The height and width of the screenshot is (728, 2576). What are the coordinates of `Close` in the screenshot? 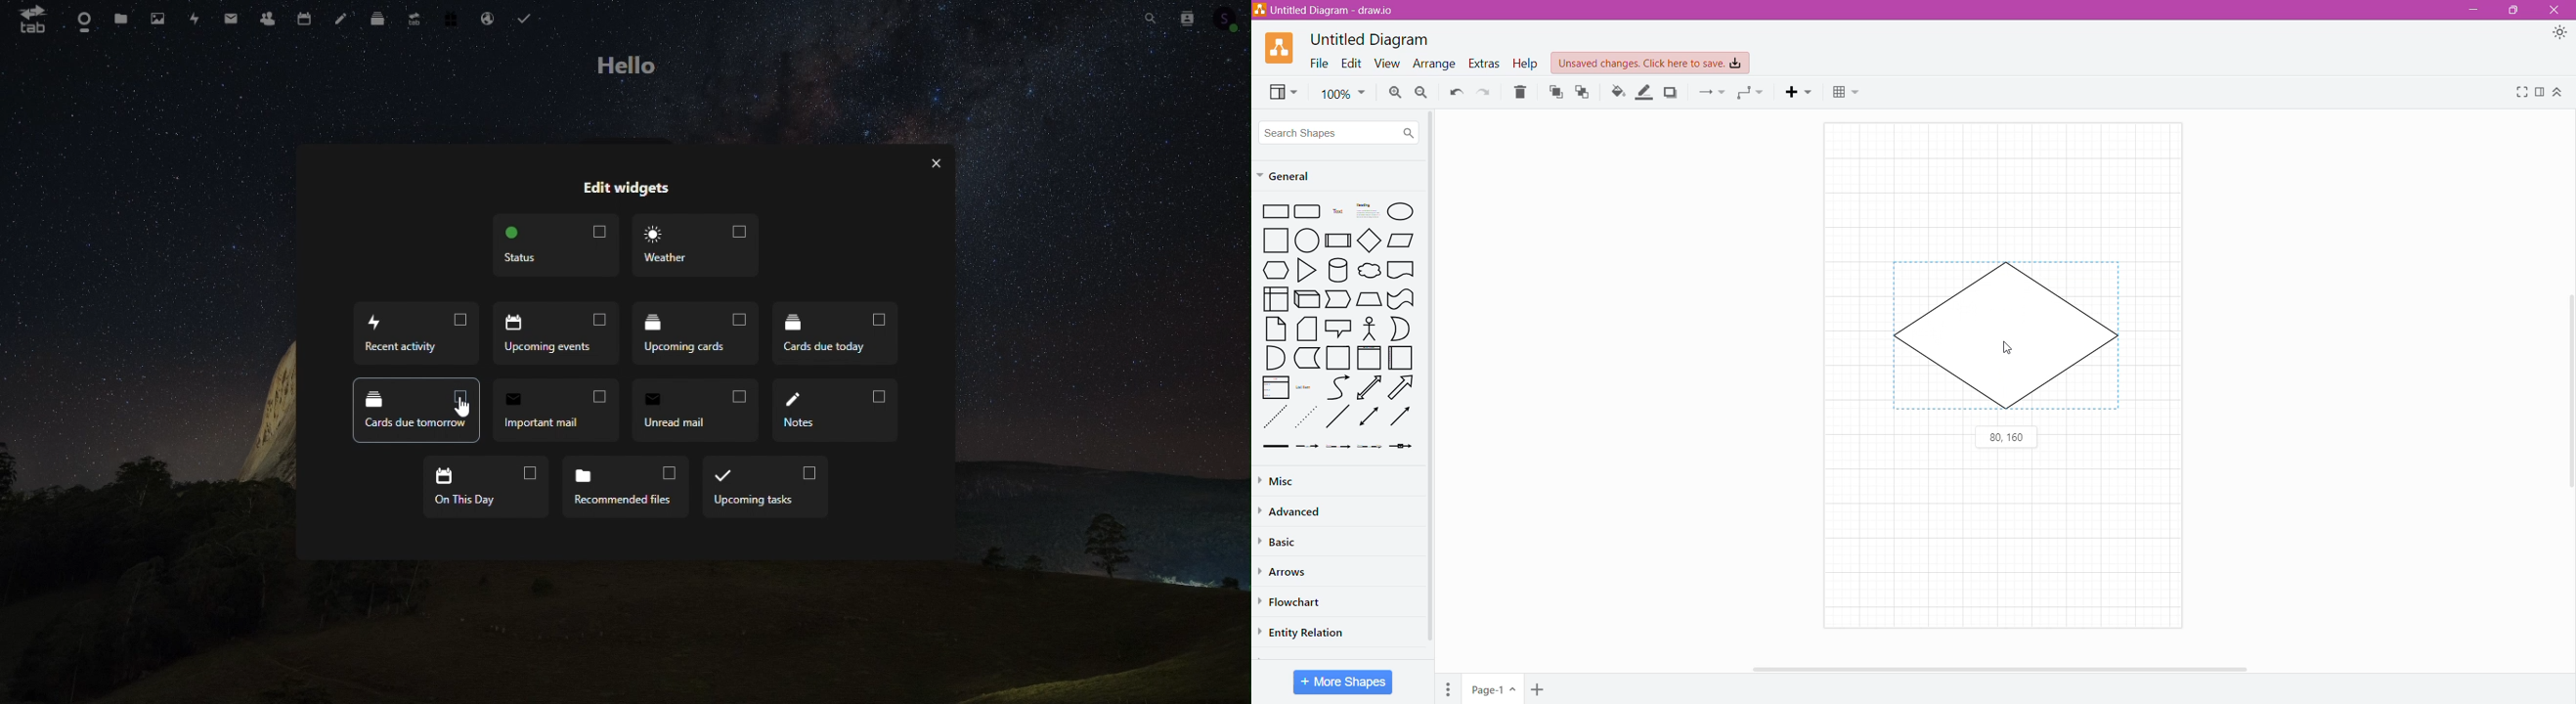 It's located at (938, 162).